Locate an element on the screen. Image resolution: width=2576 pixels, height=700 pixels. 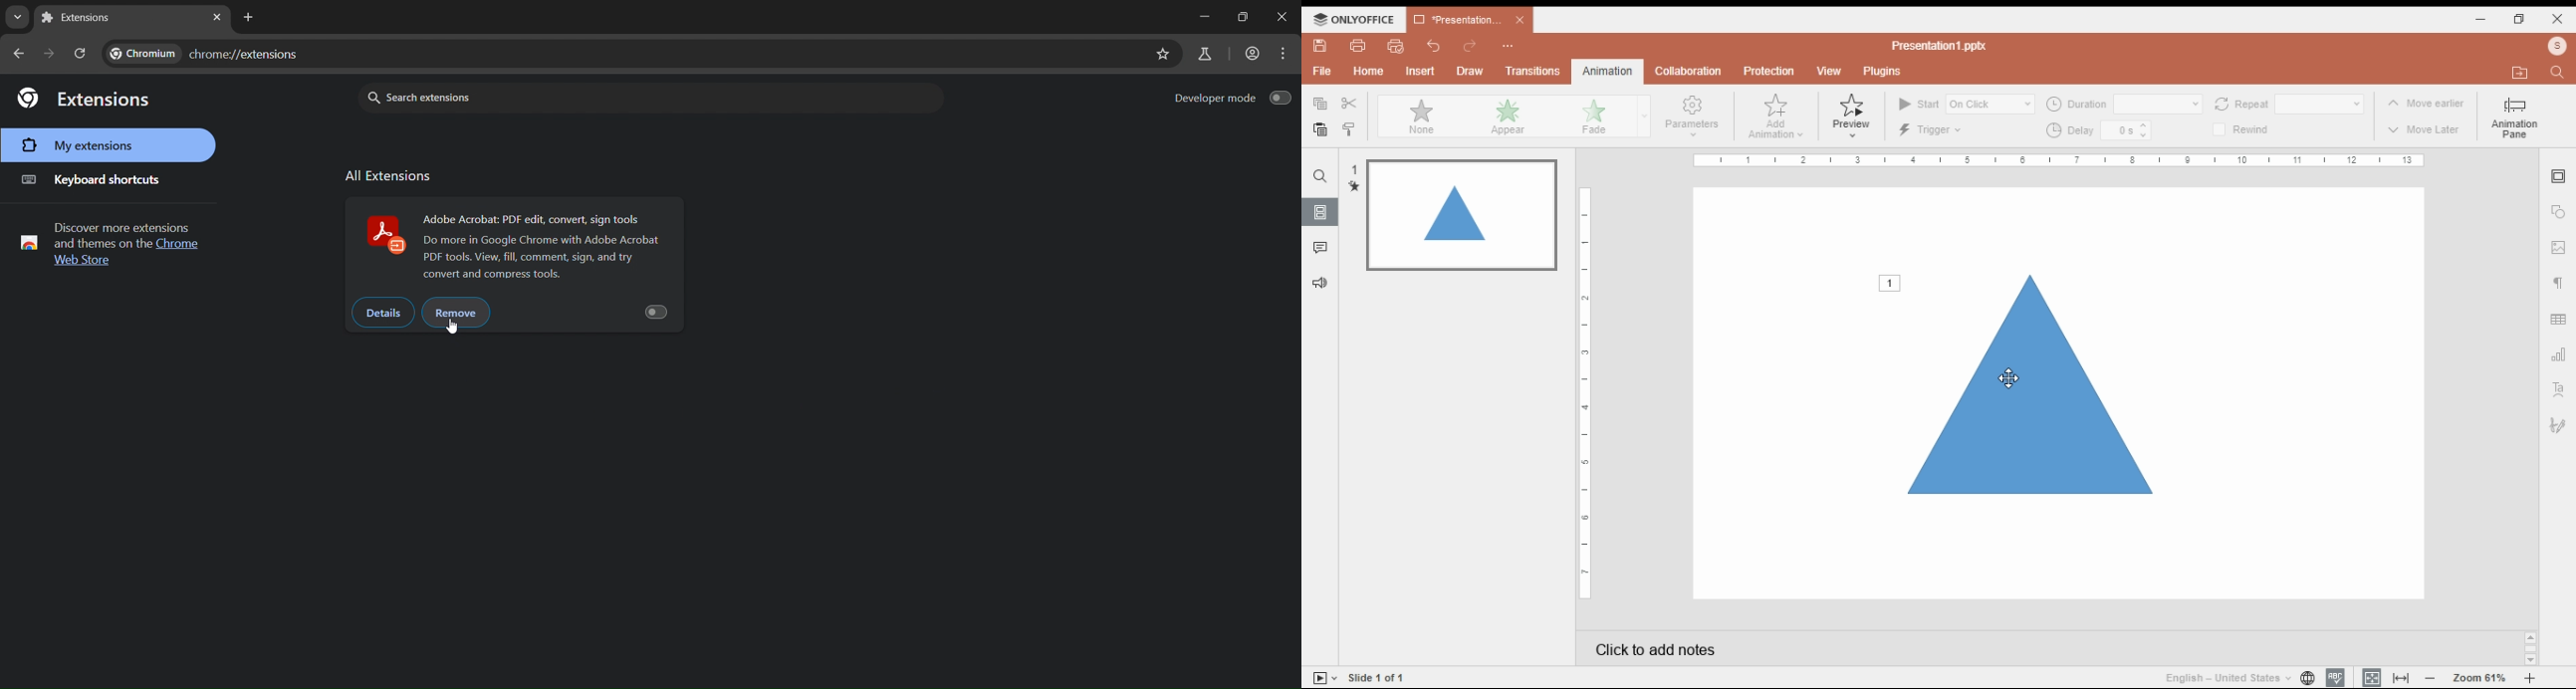
go back one page is located at coordinates (18, 53).